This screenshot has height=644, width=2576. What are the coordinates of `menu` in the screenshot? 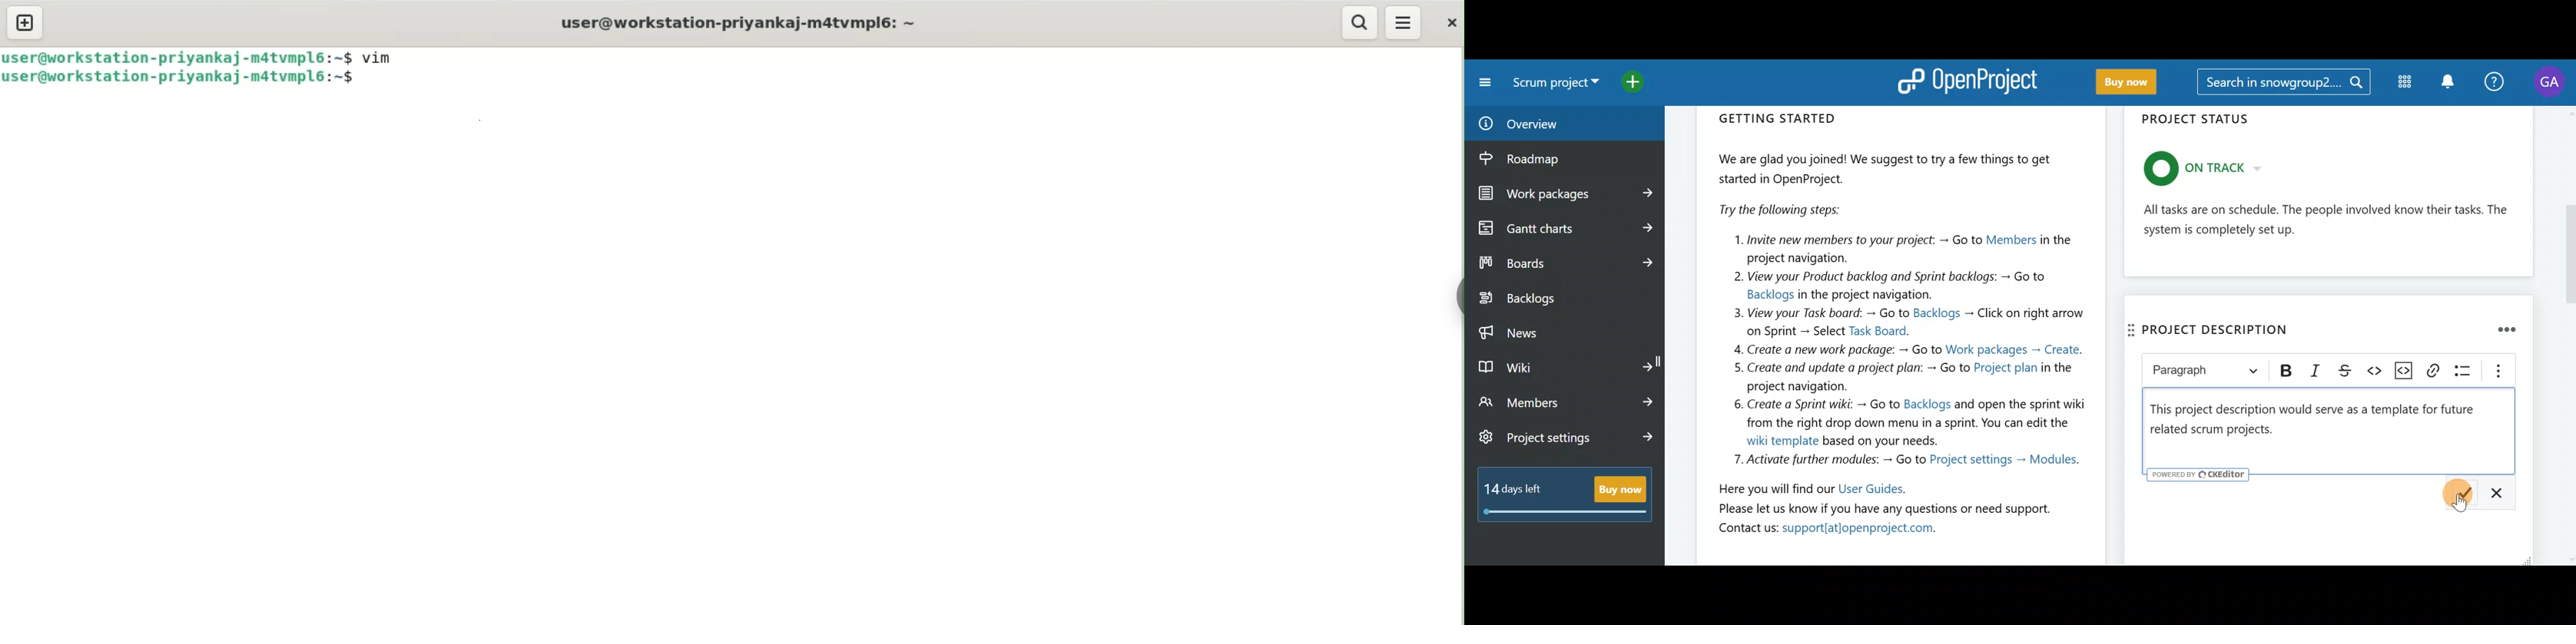 It's located at (1404, 23).